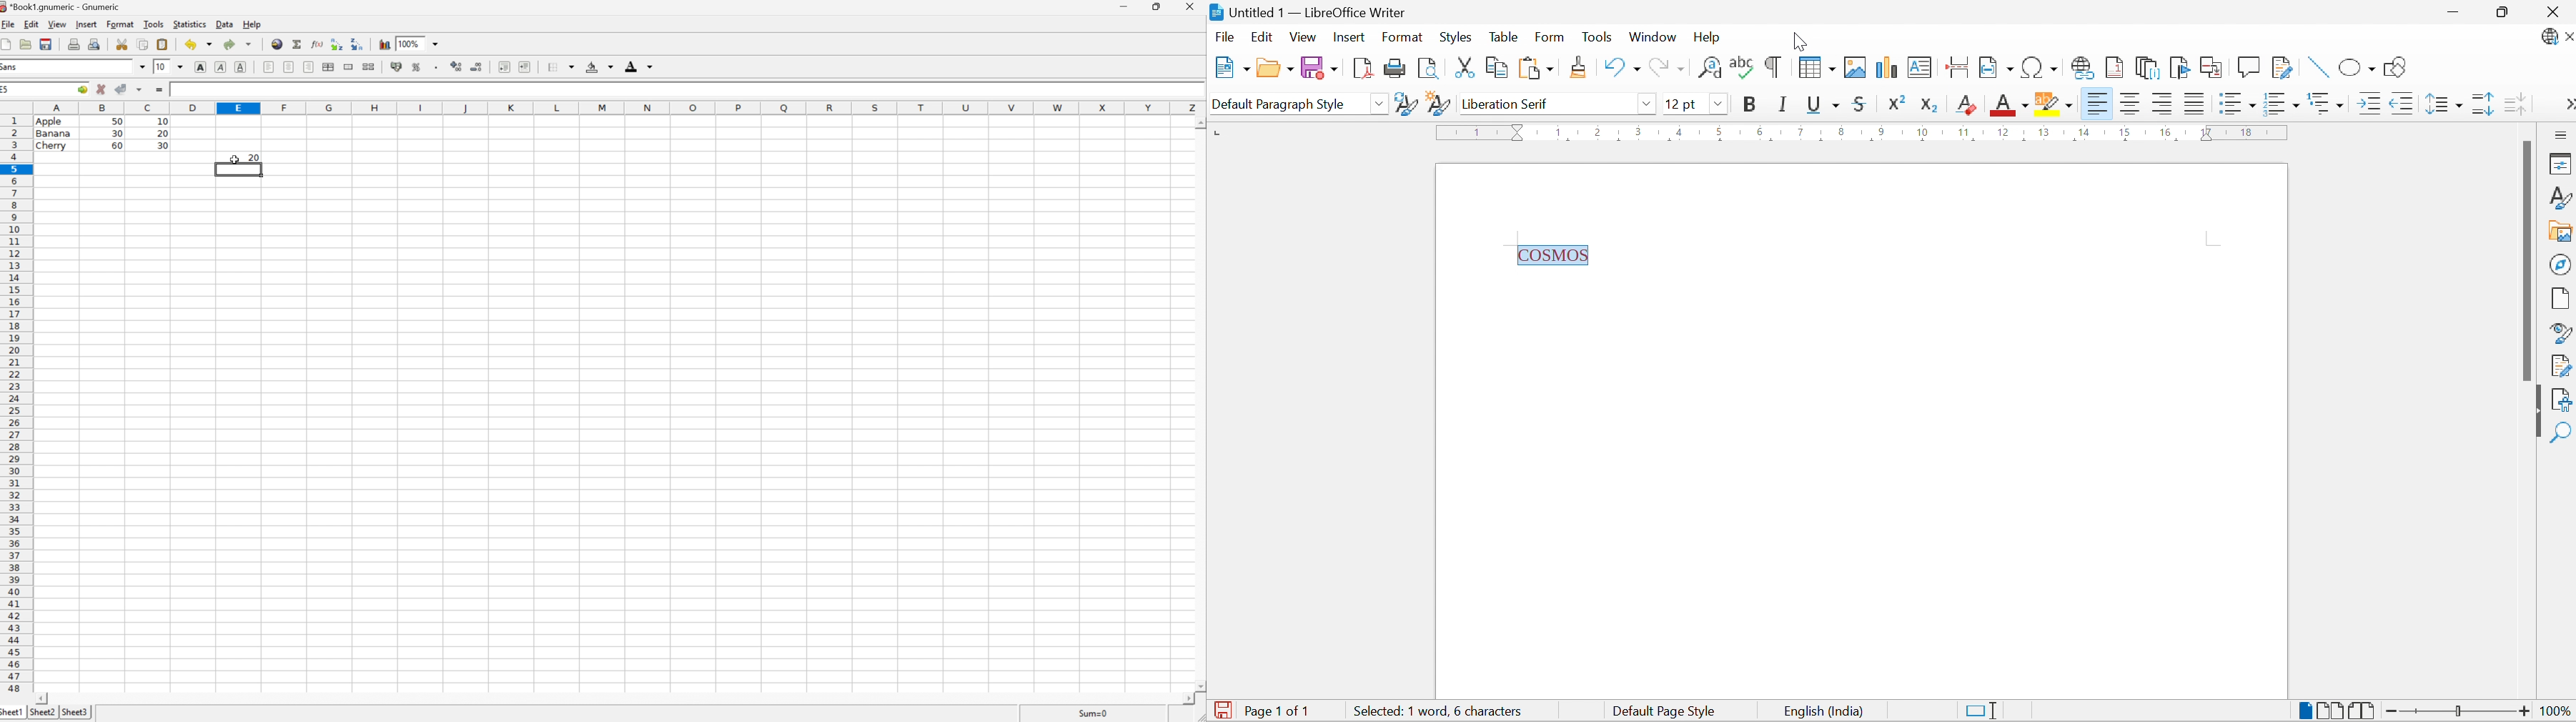 The image size is (2576, 728). What do you see at coordinates (201, 66) in the screenshot?
I see `bold` at bounding box center [201, 66].